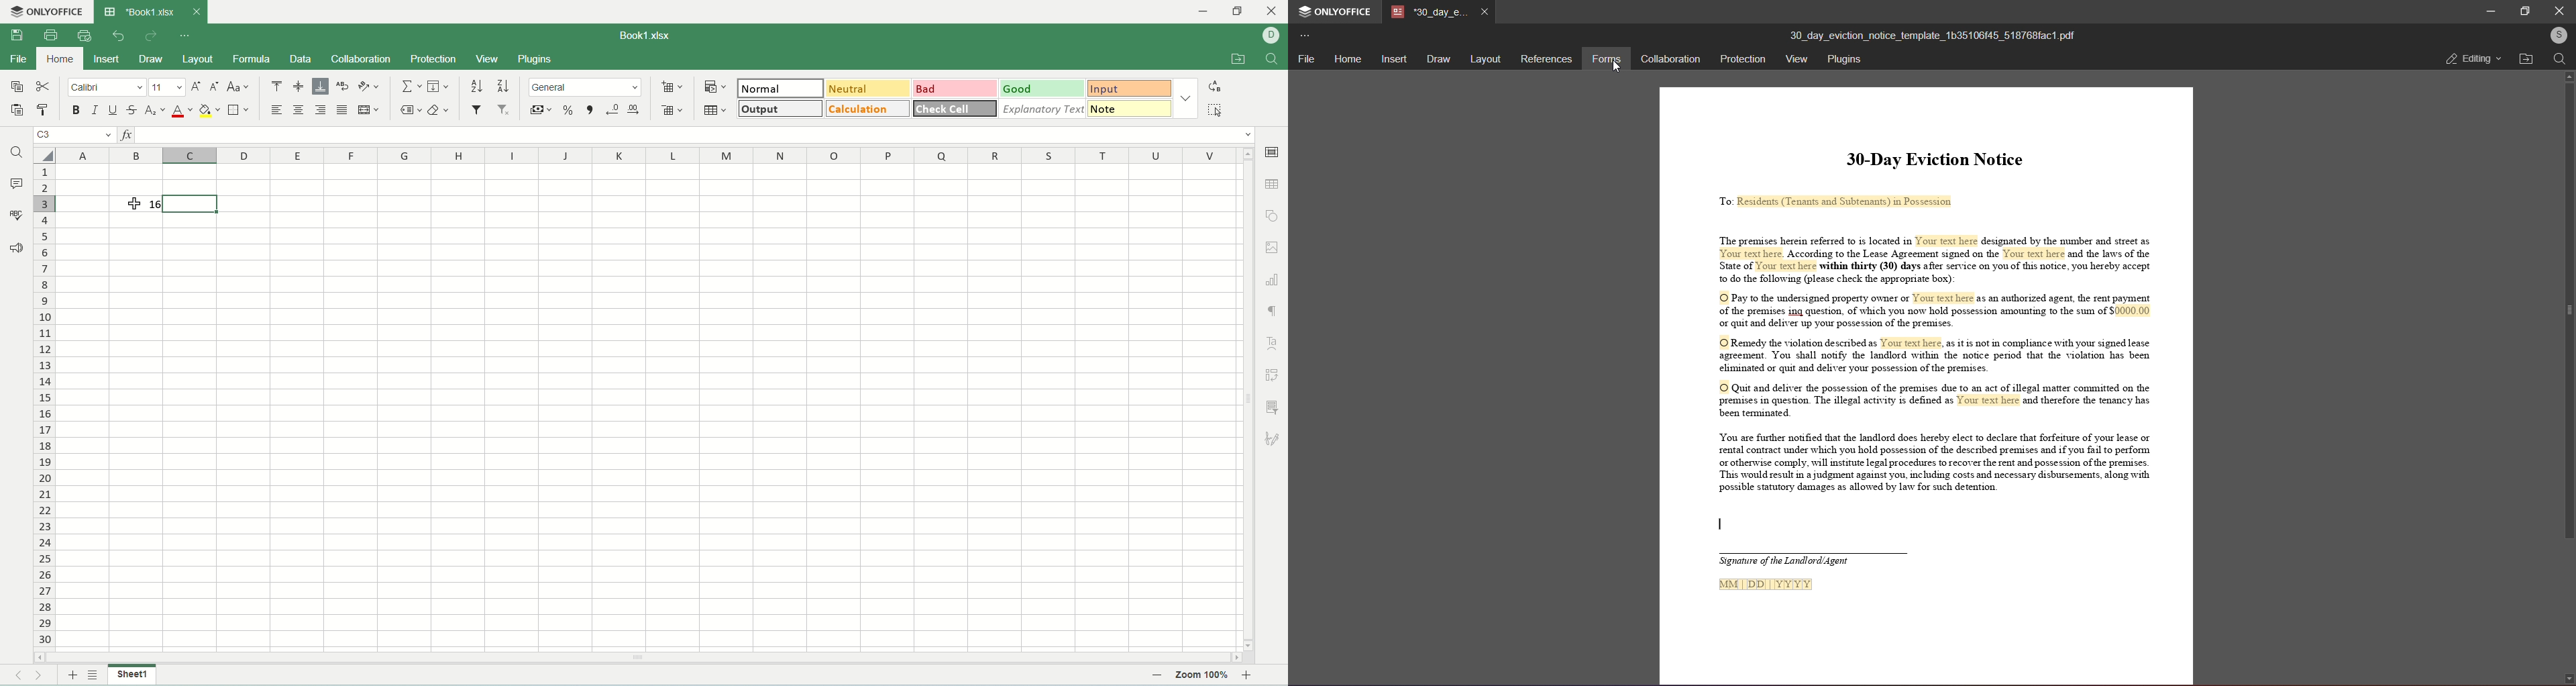  What do you see at coordinates (638, 656) in the screenshot?
I see `horizontal scroll bar` at bounding box center [638, 656].